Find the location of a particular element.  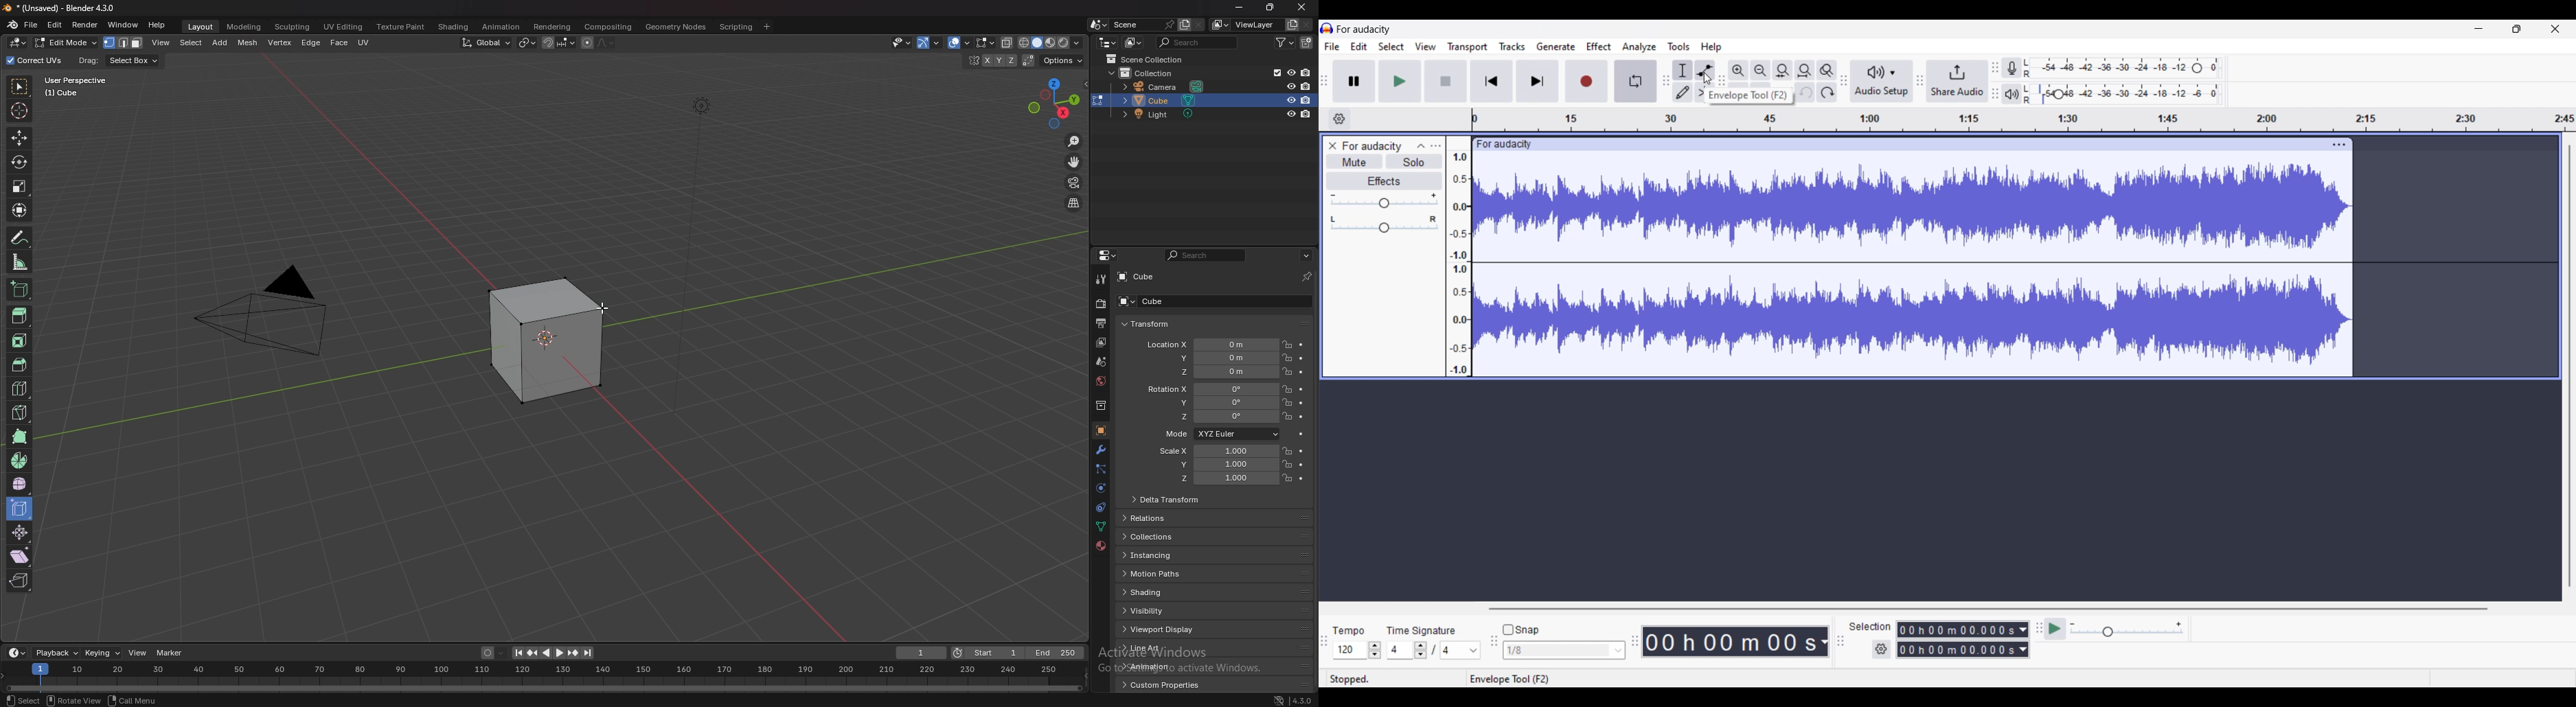

face is located at coordinates (339, 44).